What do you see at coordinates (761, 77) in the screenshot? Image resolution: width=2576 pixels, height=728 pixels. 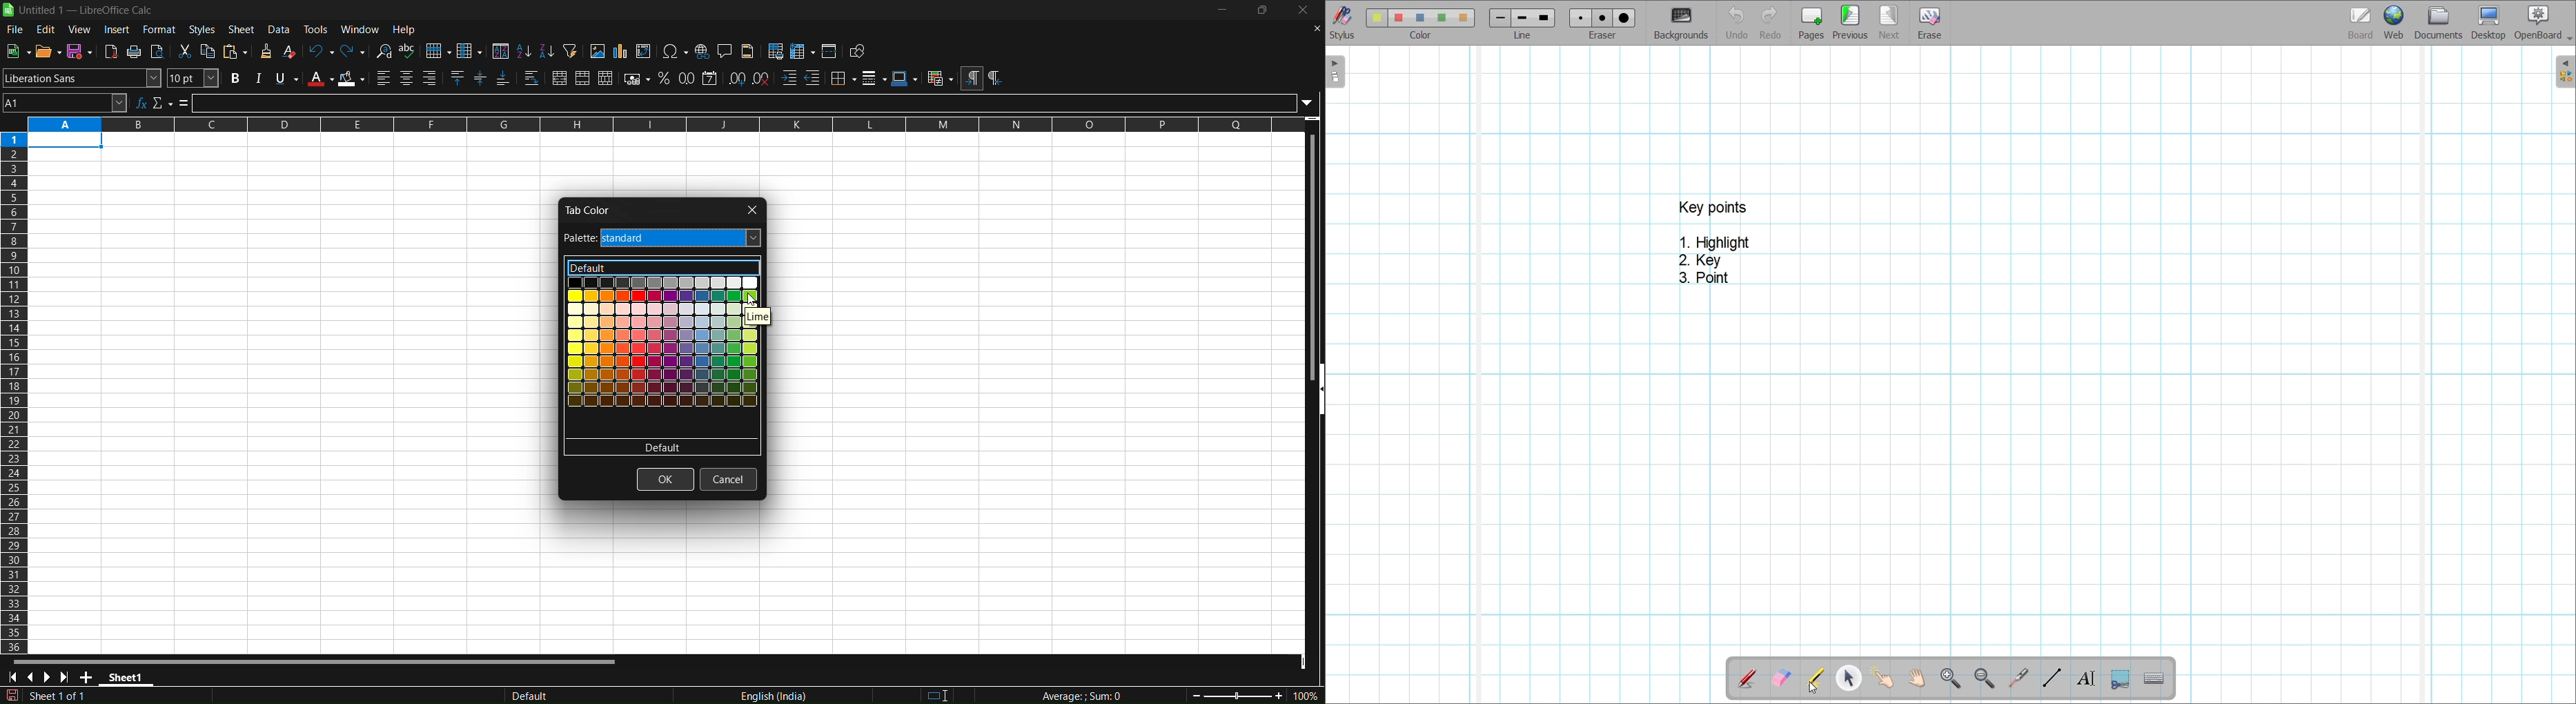 I see `remove decimal place` at bounding box center [761, 77].